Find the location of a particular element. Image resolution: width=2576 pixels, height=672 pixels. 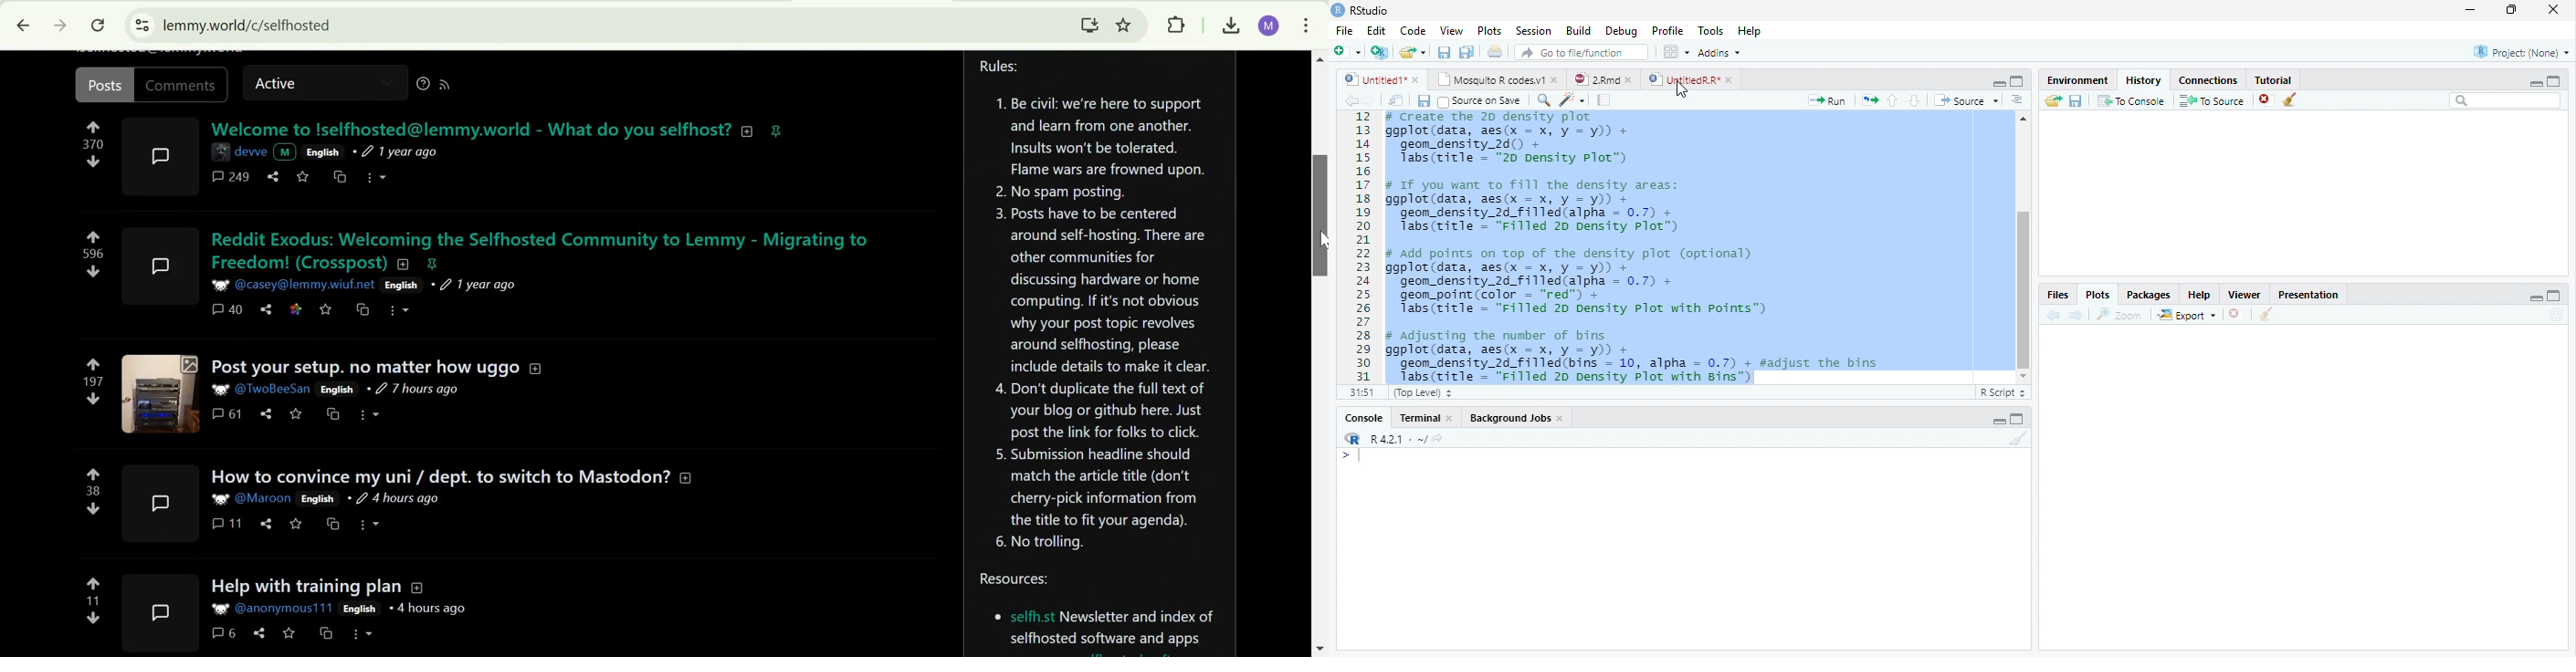

up is located at coordinates (1893, 100).